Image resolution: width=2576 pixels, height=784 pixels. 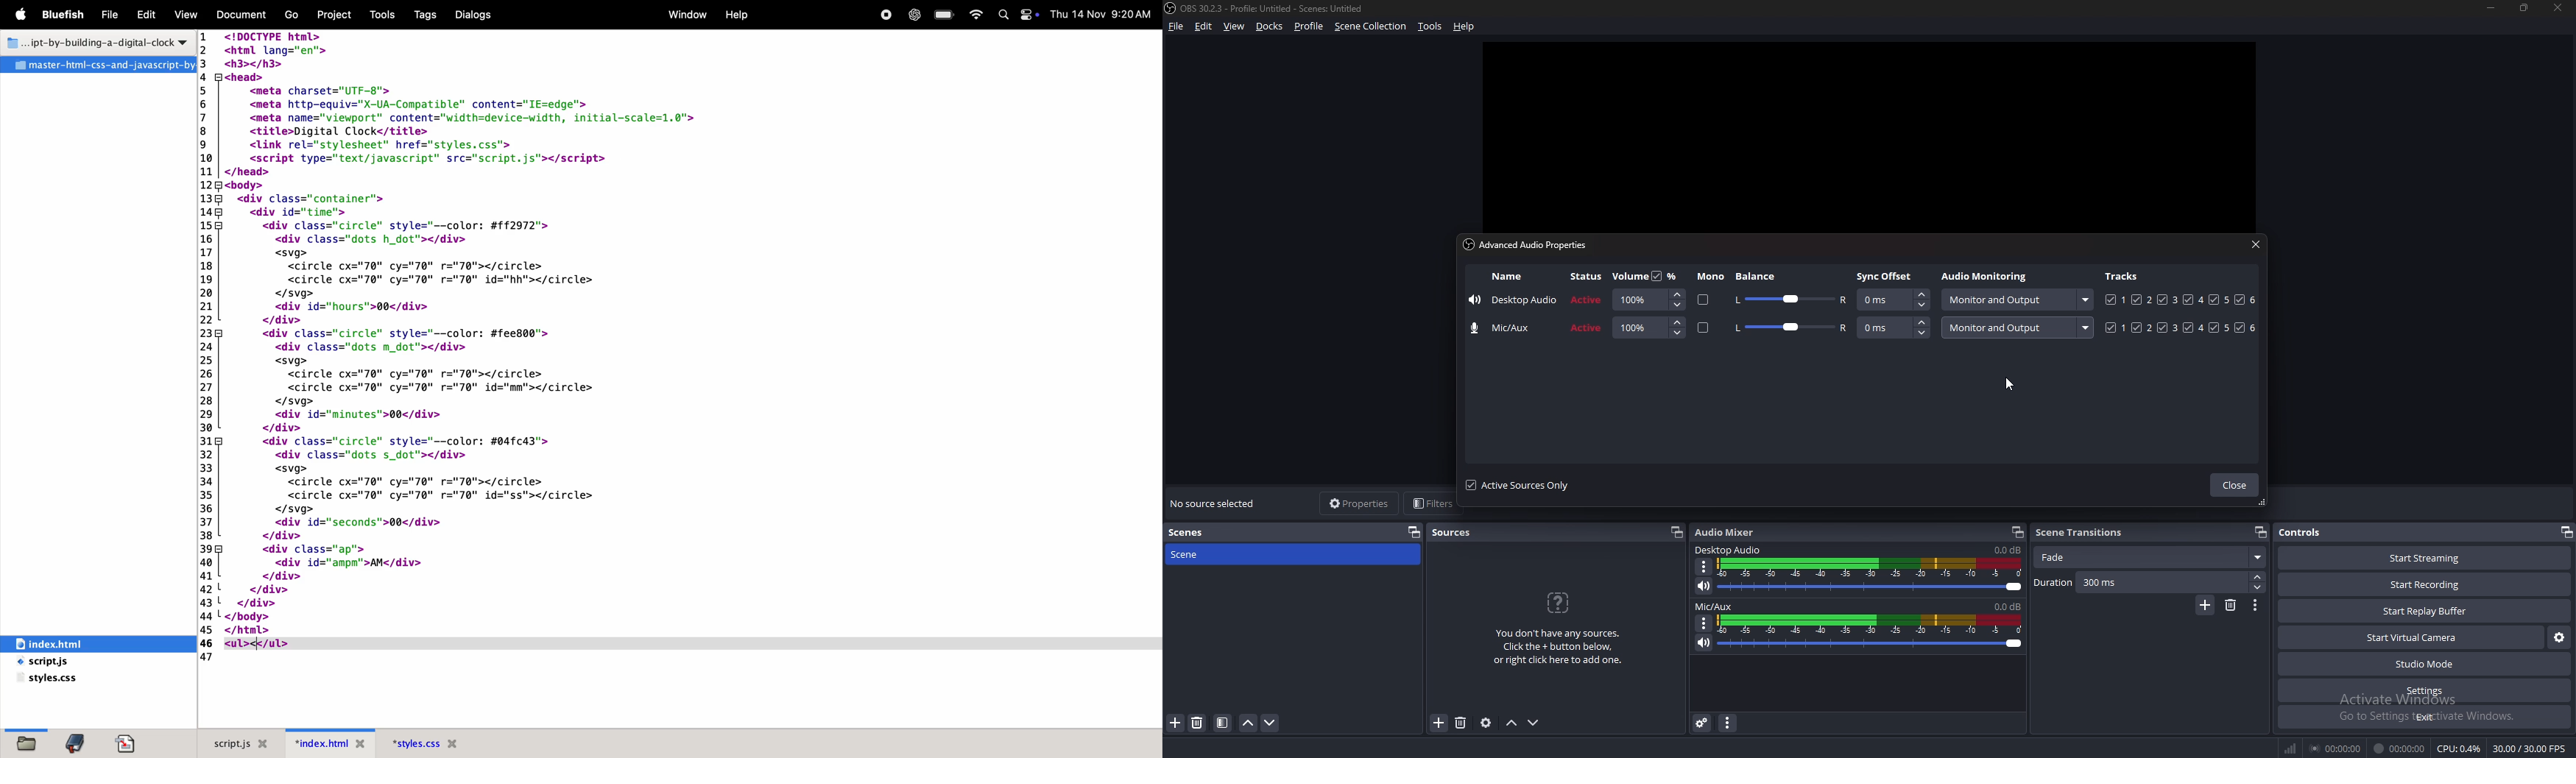 I want to click on help, so click(x=736, y=15).